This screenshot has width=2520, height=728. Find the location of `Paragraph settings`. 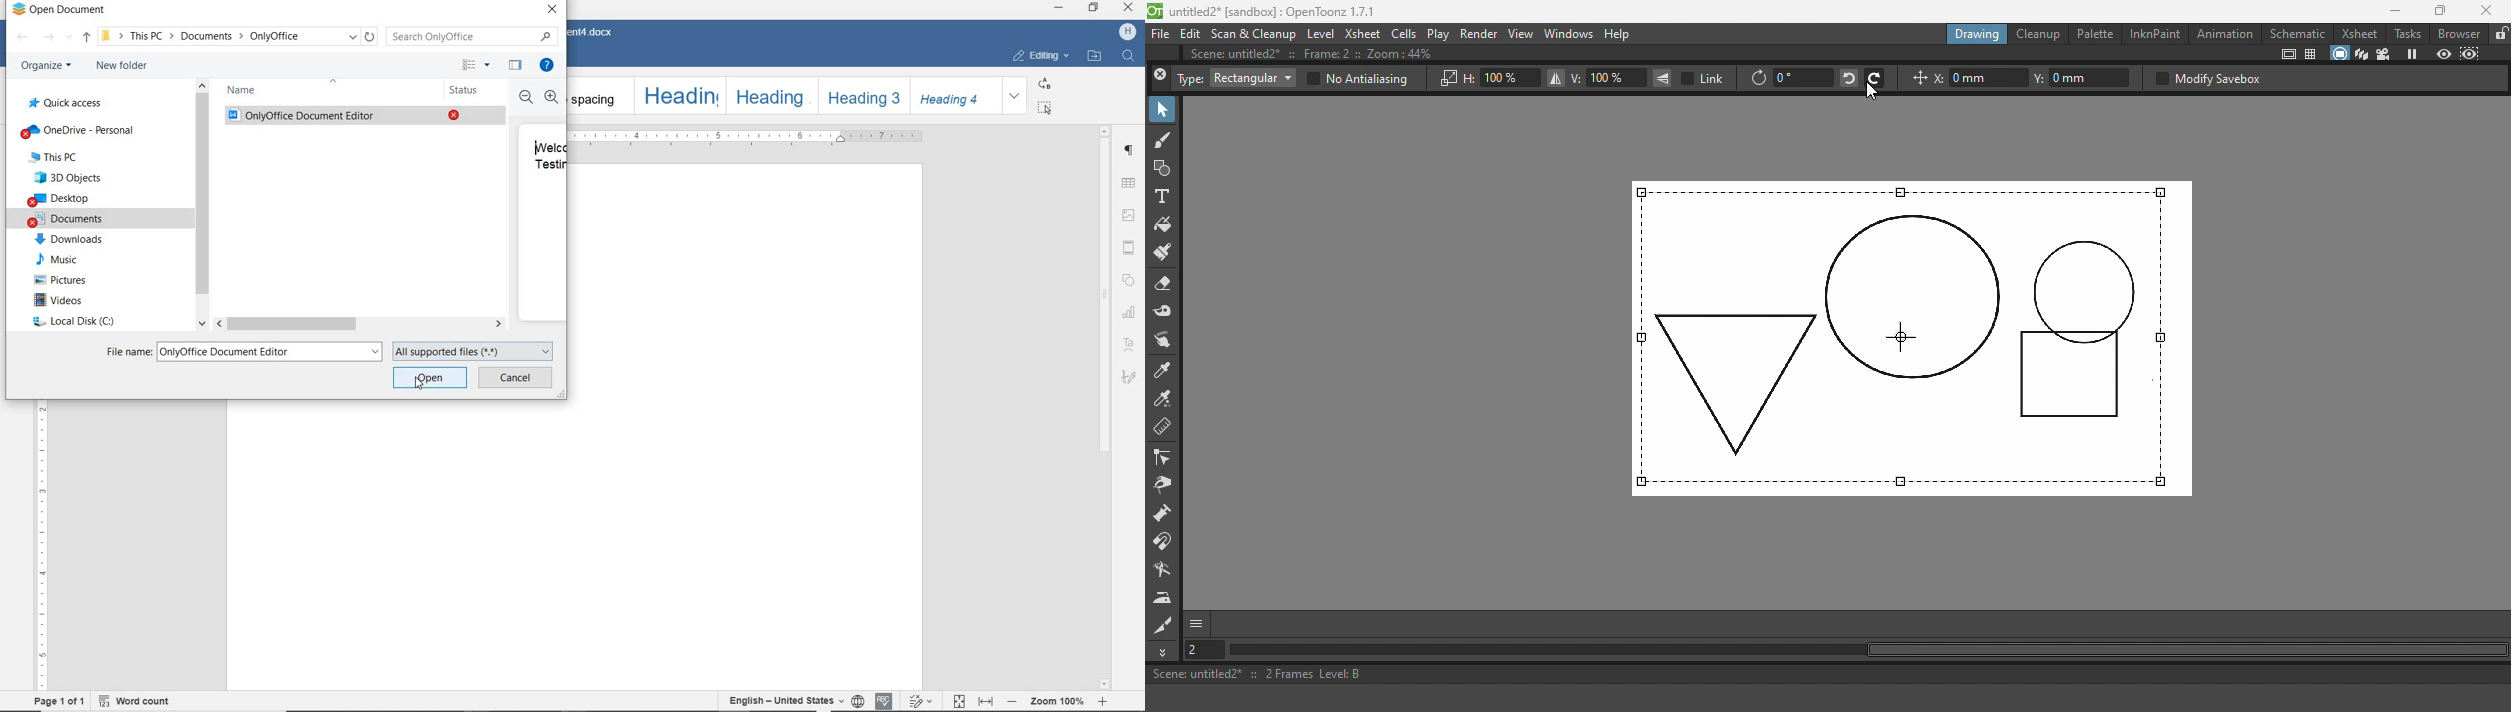

Paragraph settings is located at coordinates (1131, 151).